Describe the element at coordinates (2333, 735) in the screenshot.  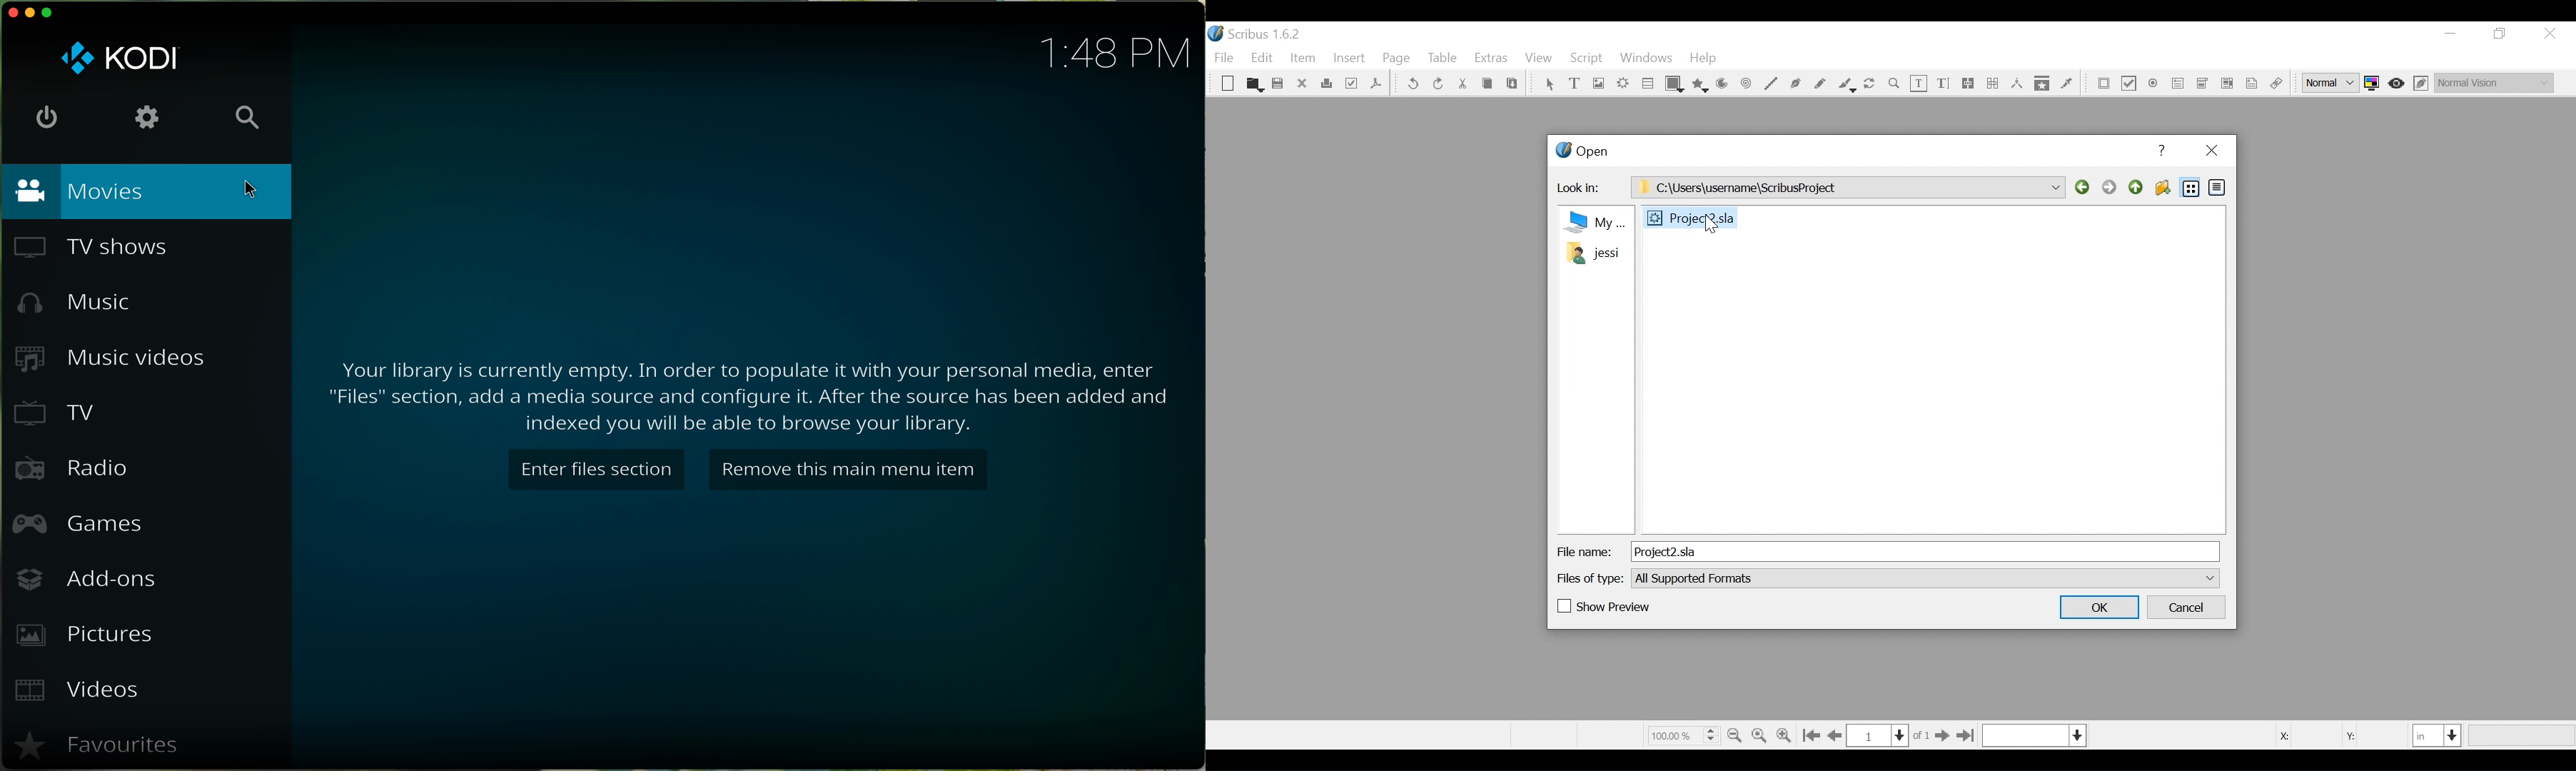
I see `Coordinates` at that location.